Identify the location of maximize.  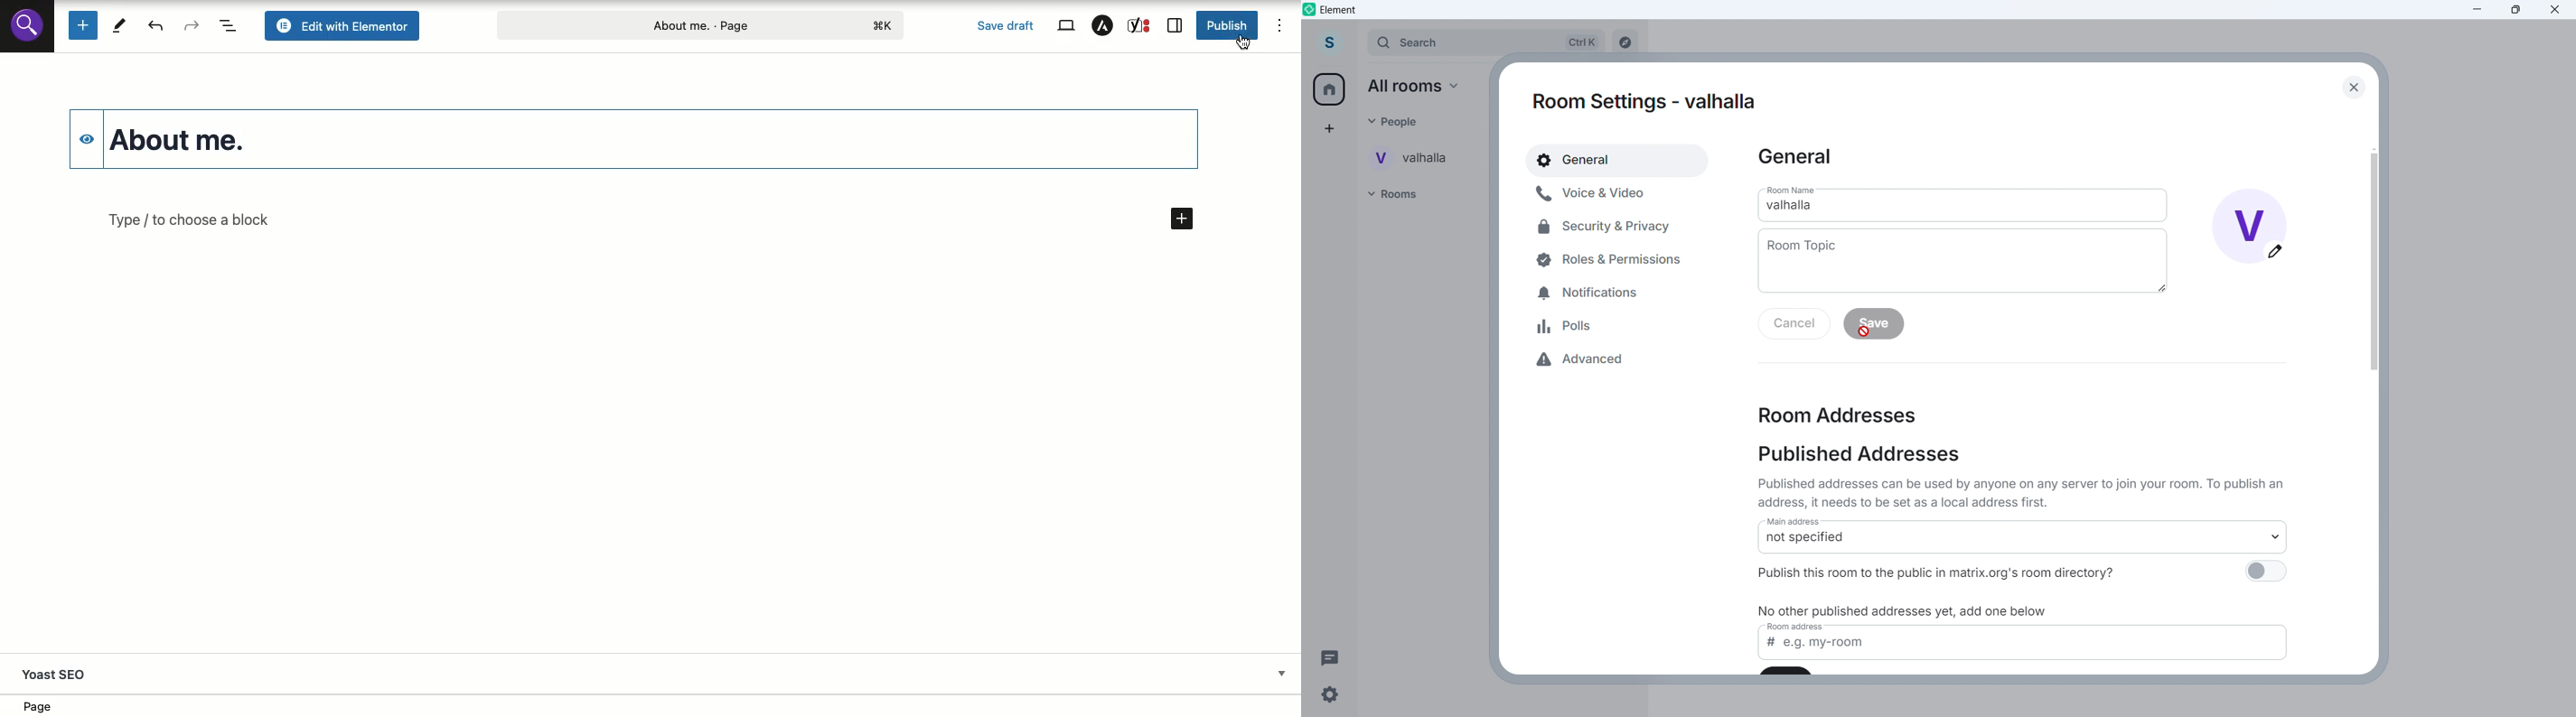
(2515, 11).